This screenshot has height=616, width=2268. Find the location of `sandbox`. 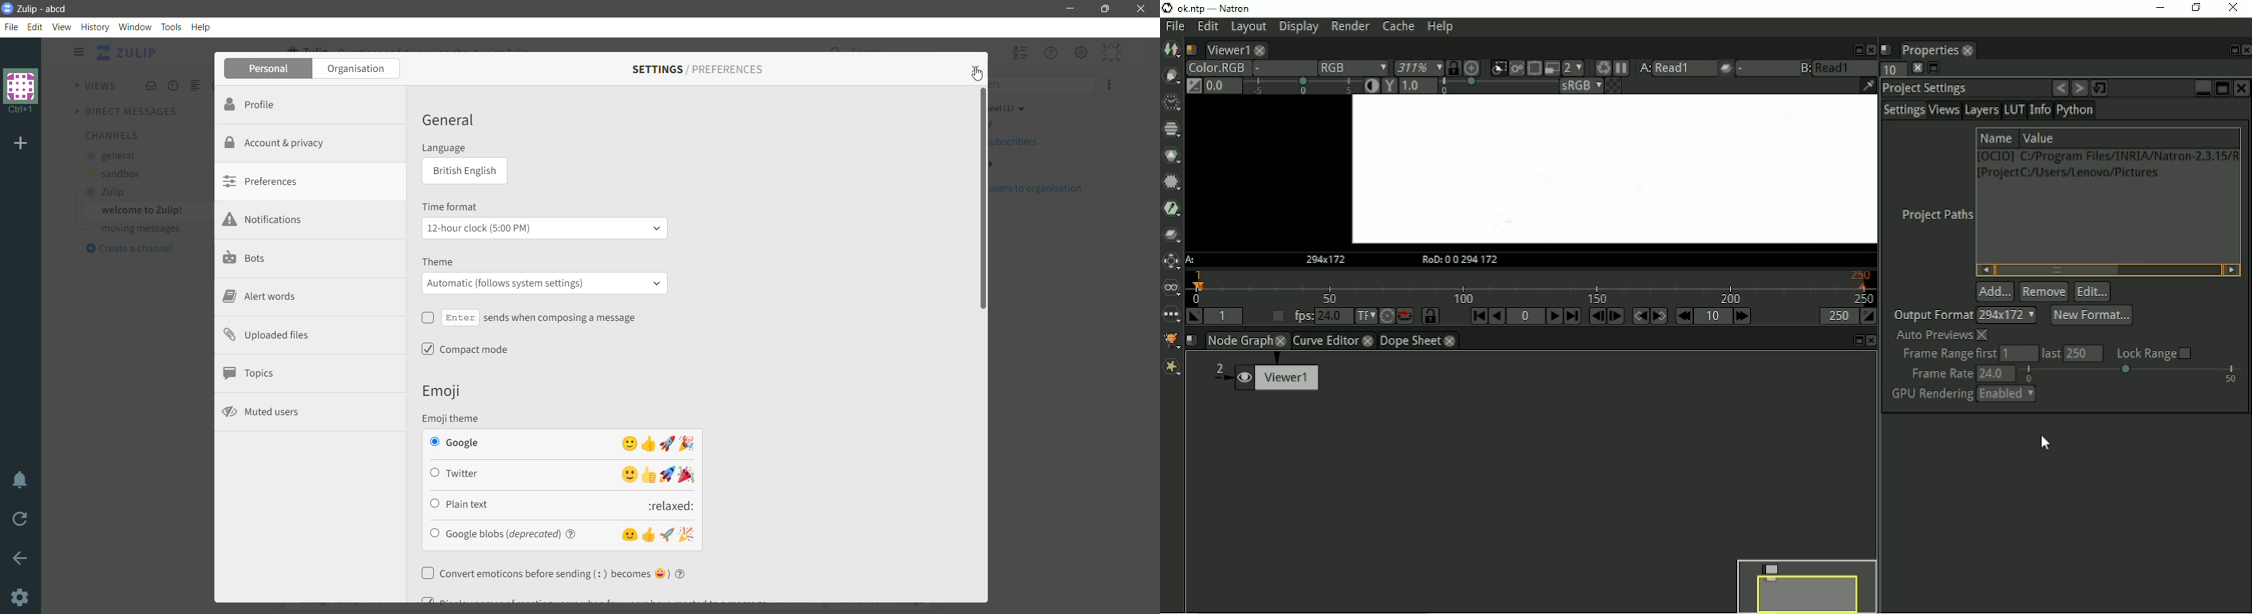

sandbox is located at coordinates (112, 175).